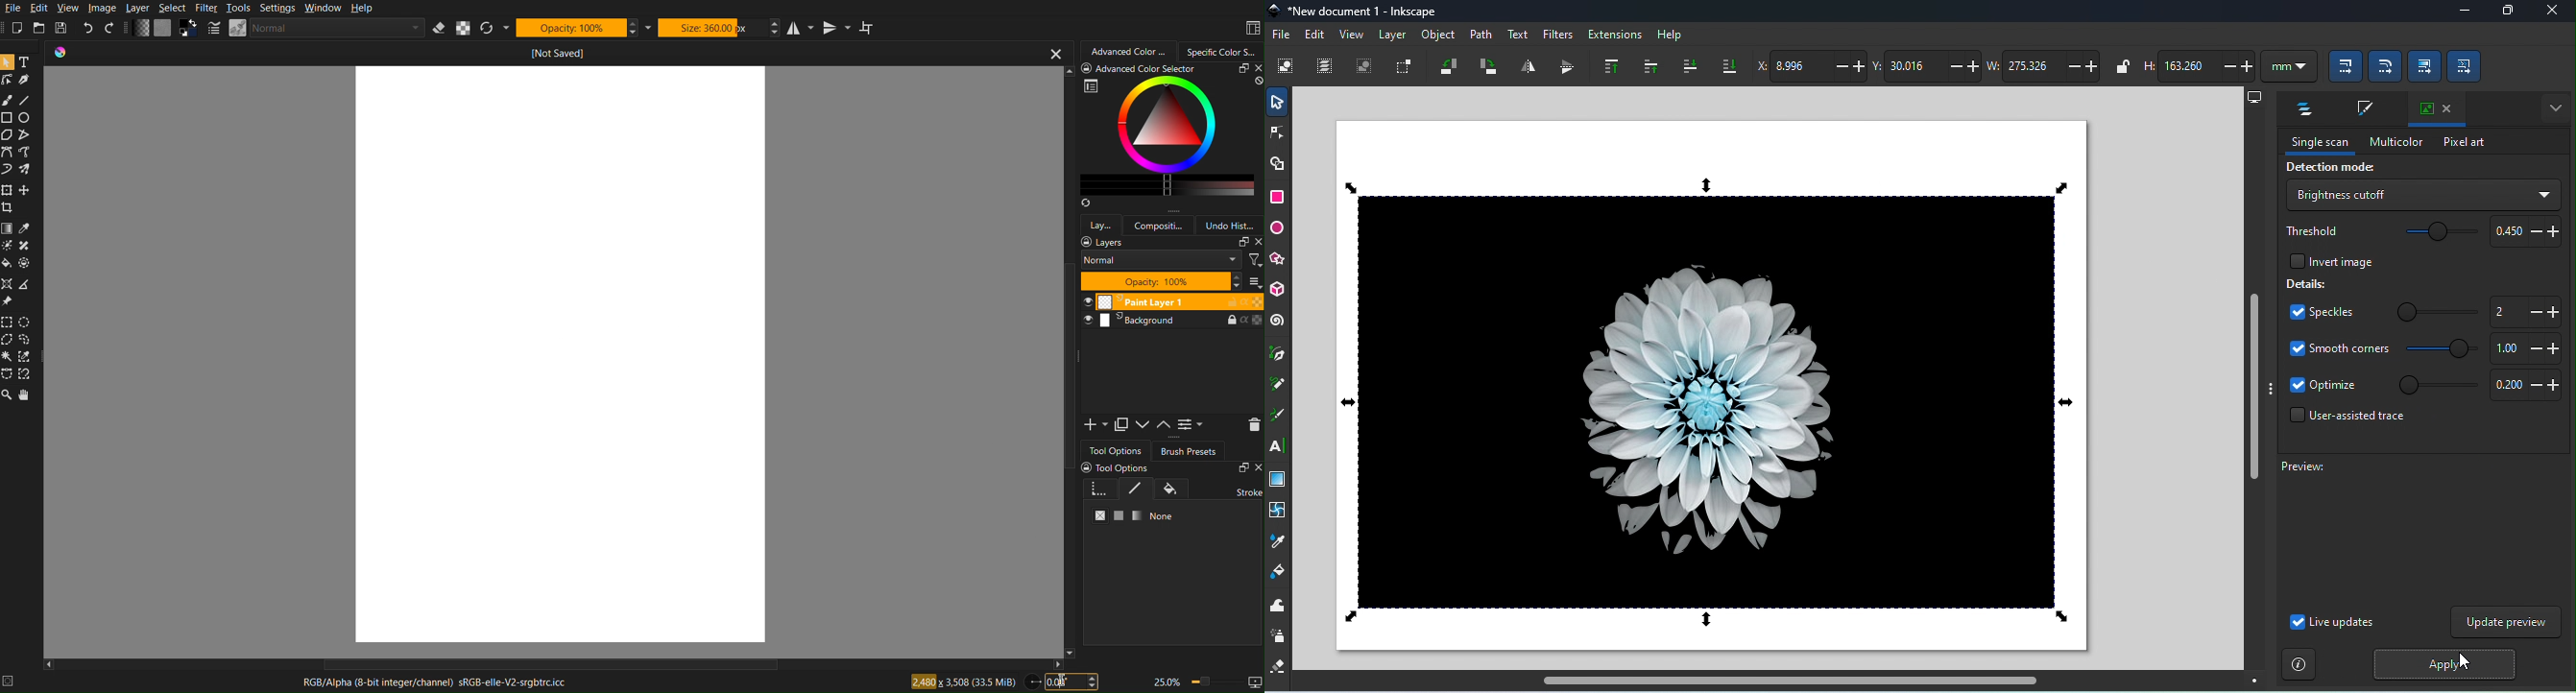 The width and height of the screenshot is (2576, 700). Describe the element at coordinates (1096, 425) in the screenshot. I see `Add Layer` at that location.